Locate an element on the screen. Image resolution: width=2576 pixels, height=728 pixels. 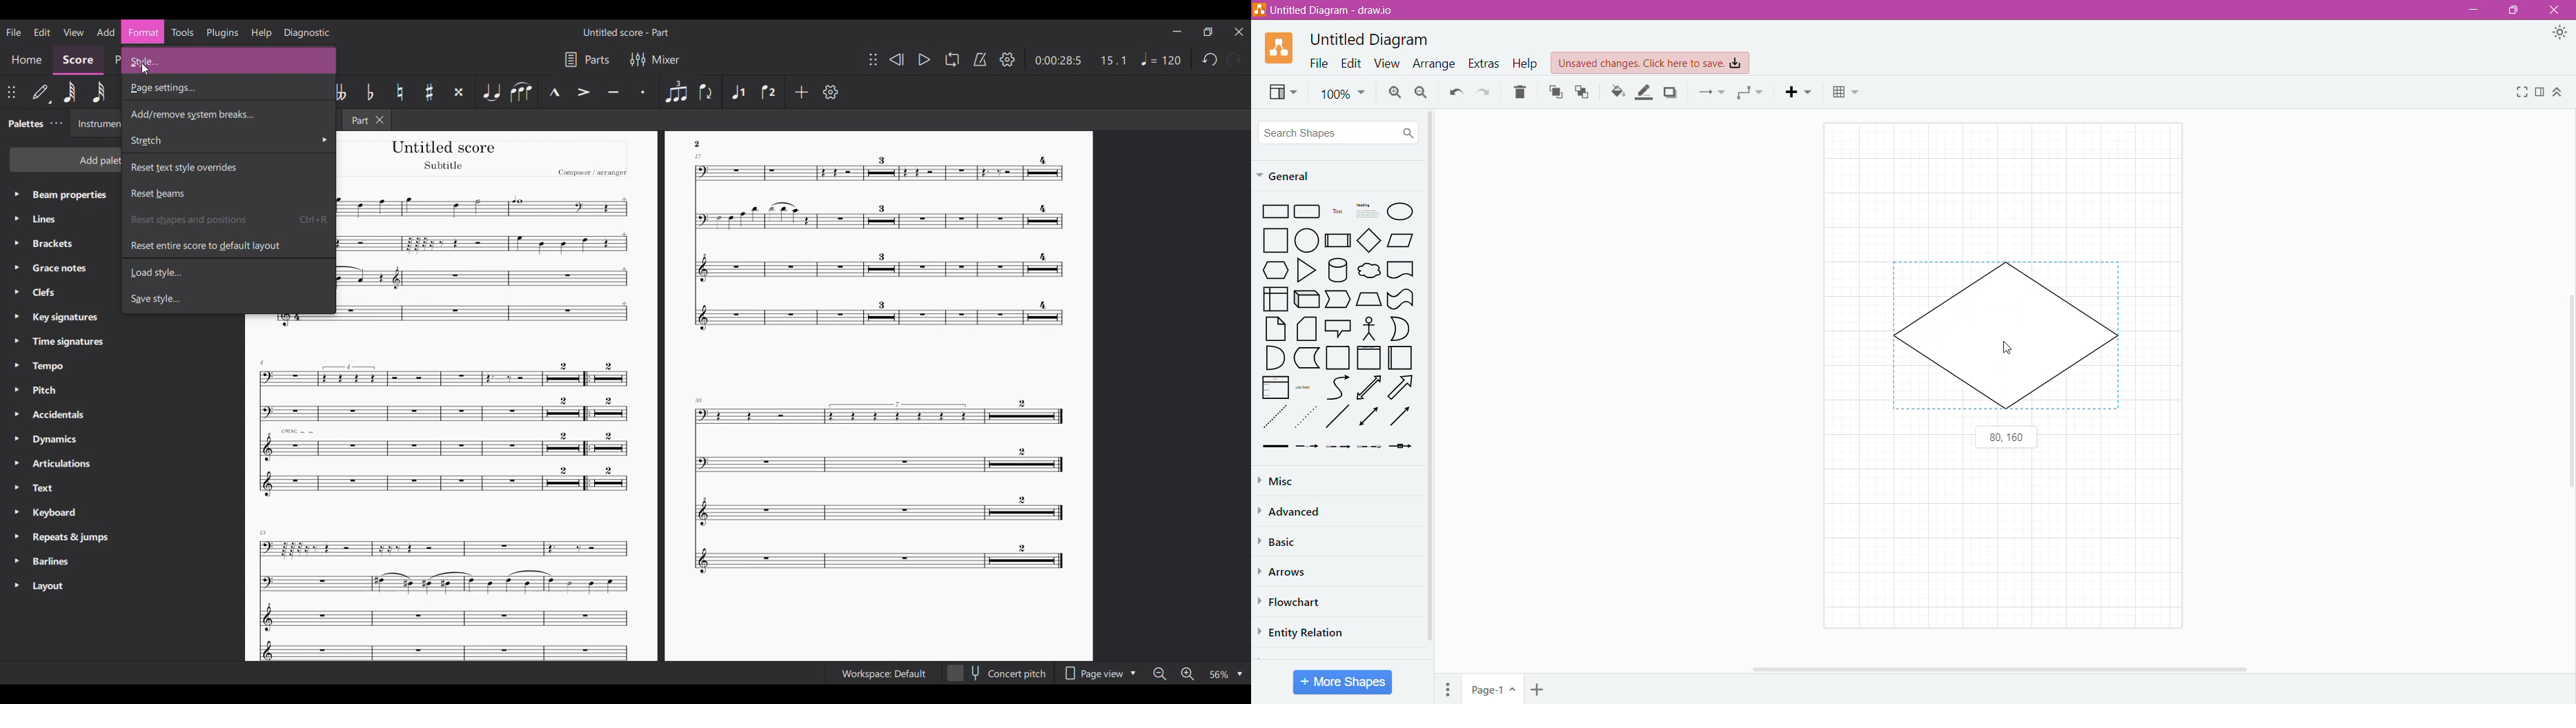
Diamond is located at coordinates (1370, 242).